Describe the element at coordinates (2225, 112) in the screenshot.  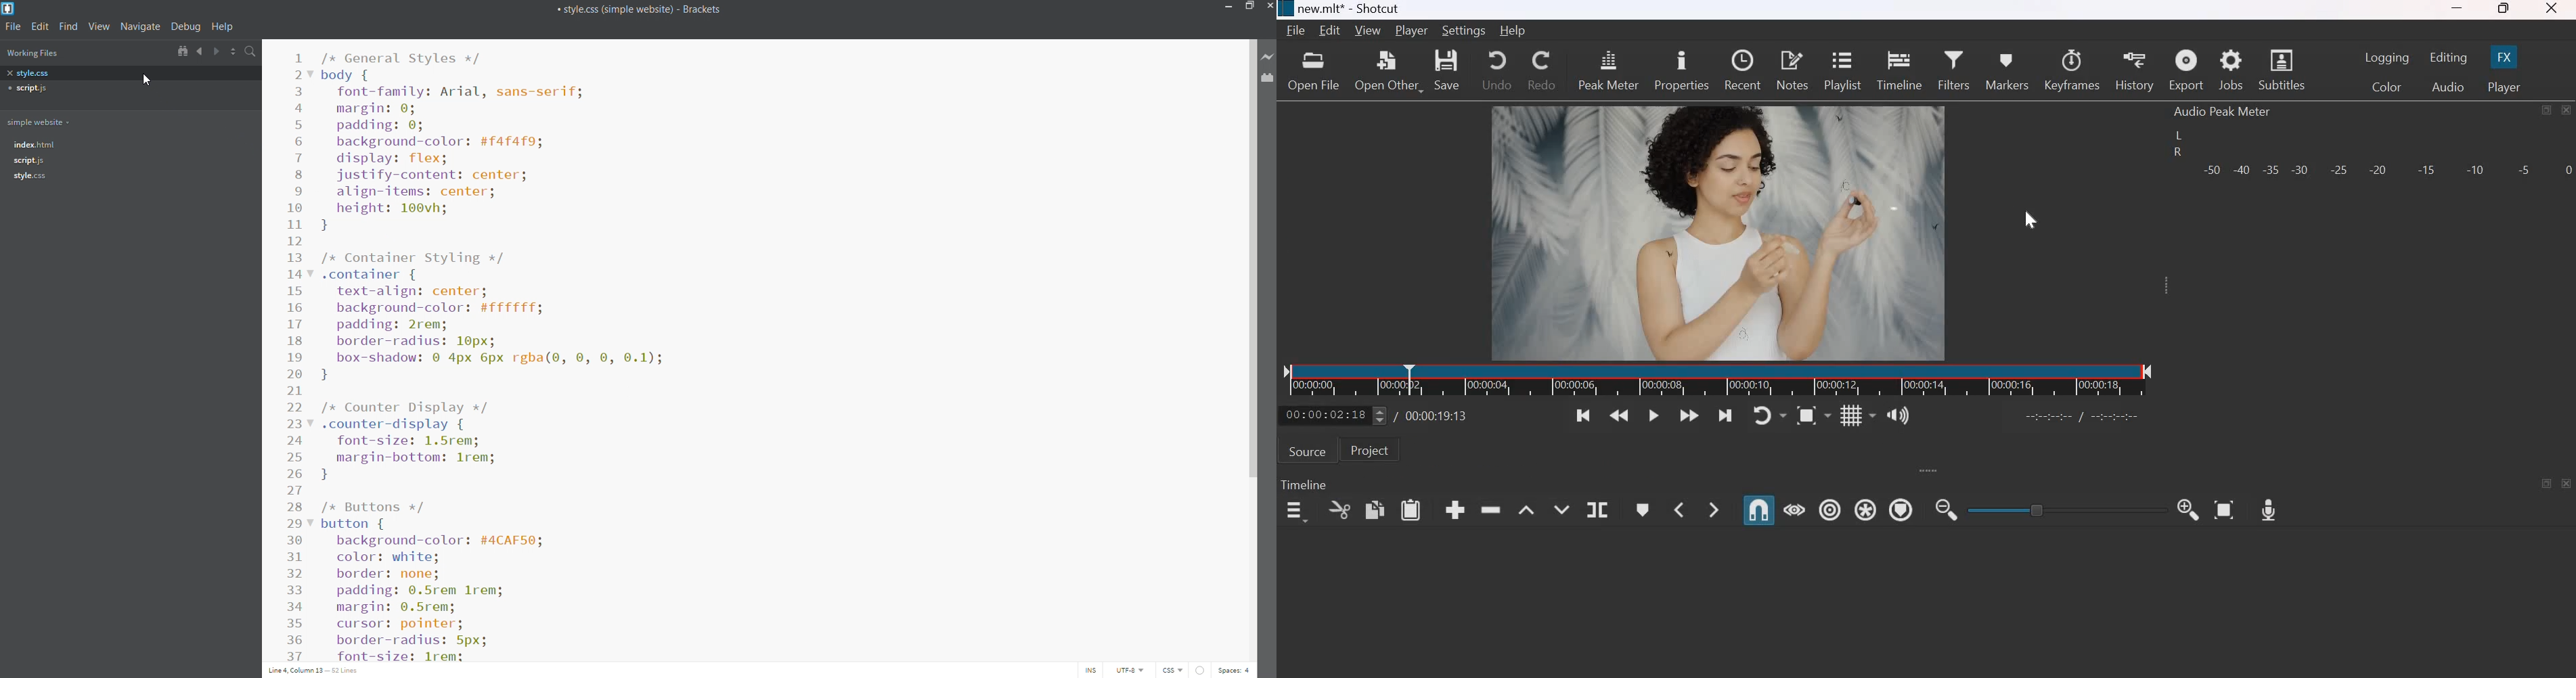
I see `Audio Peak Meter` at that location.